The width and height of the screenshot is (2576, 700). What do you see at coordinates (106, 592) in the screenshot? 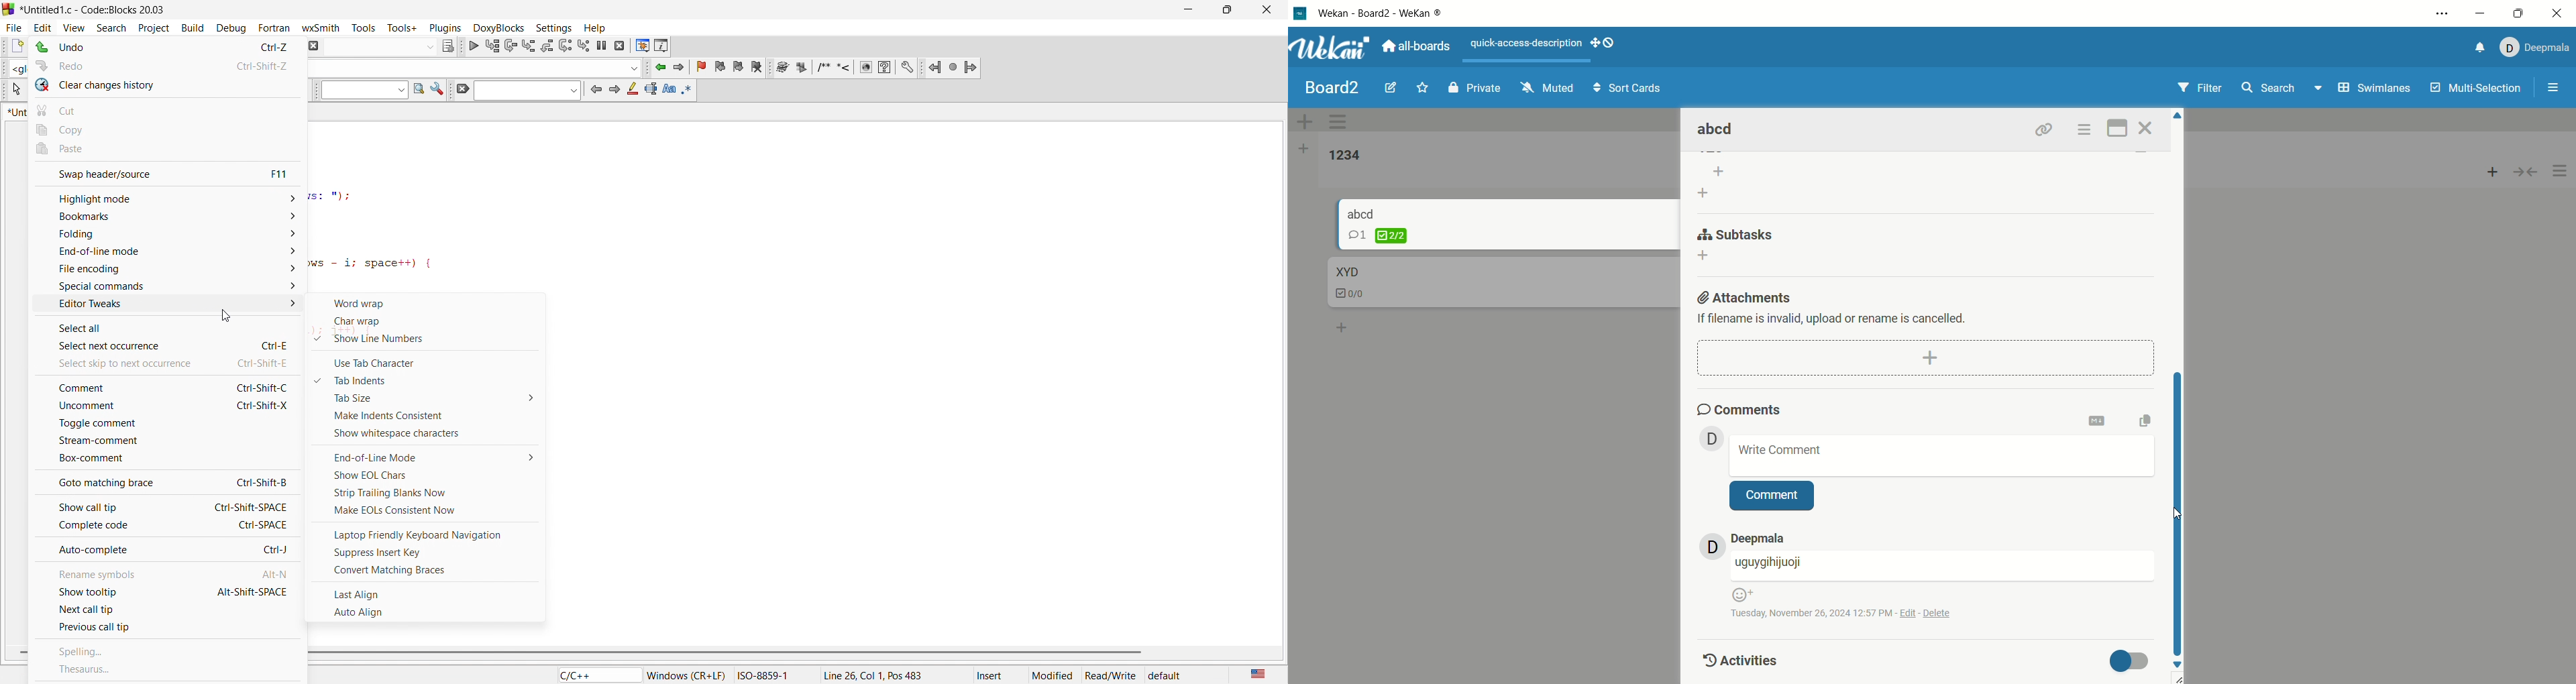
I see `show tooltip` at bounding box center [106, 592].